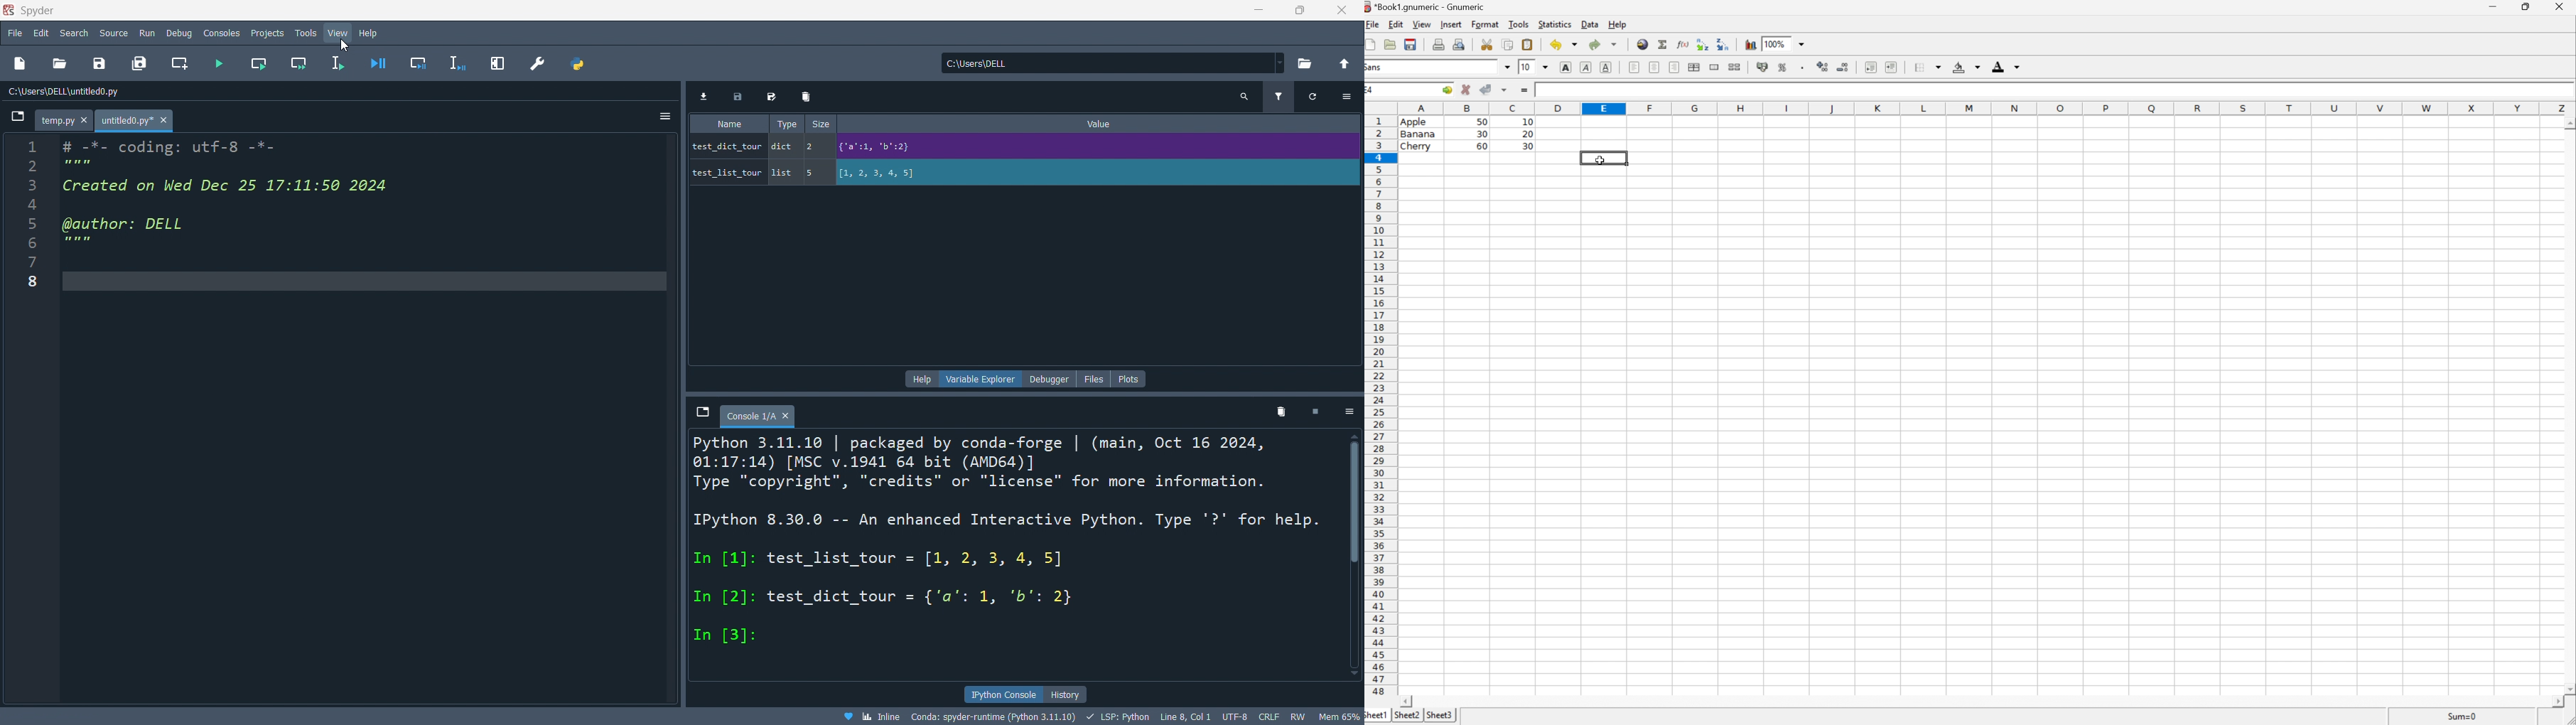 The width and height of the screenshot is (2576, 728). I want to click on print preview, so click(1460, 43).